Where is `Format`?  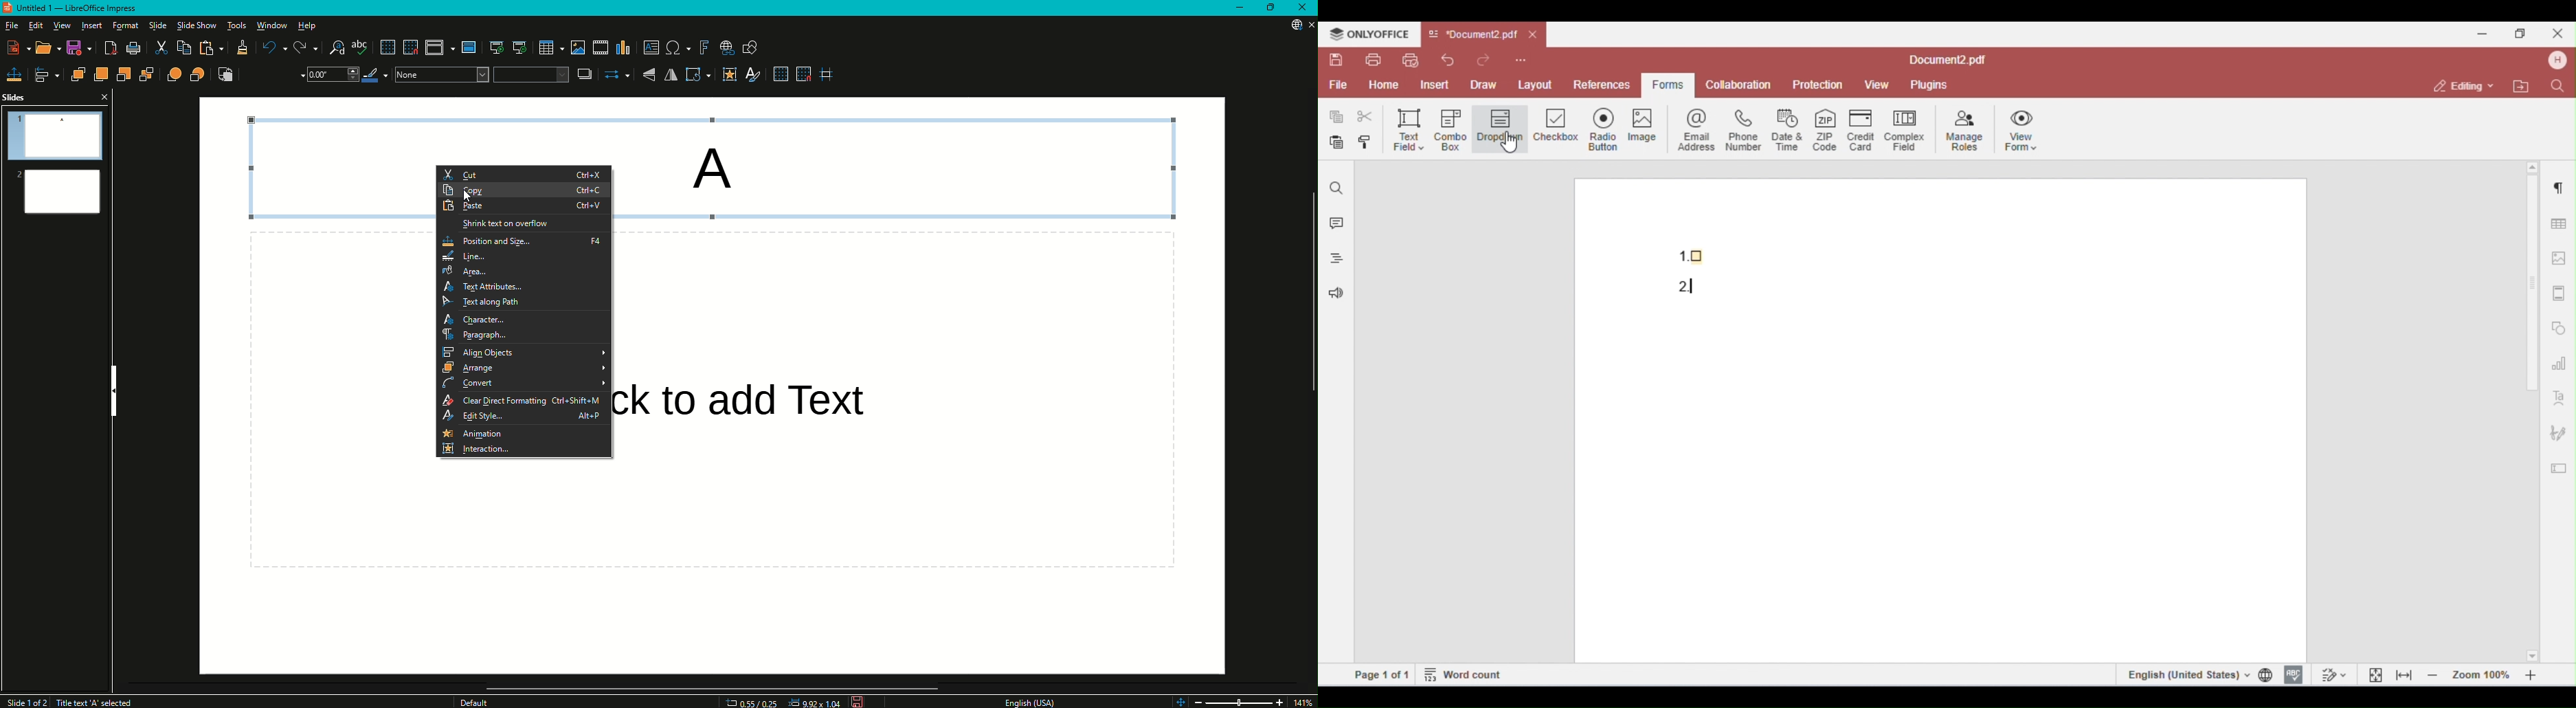 Format is located at coordinates (124, 25).